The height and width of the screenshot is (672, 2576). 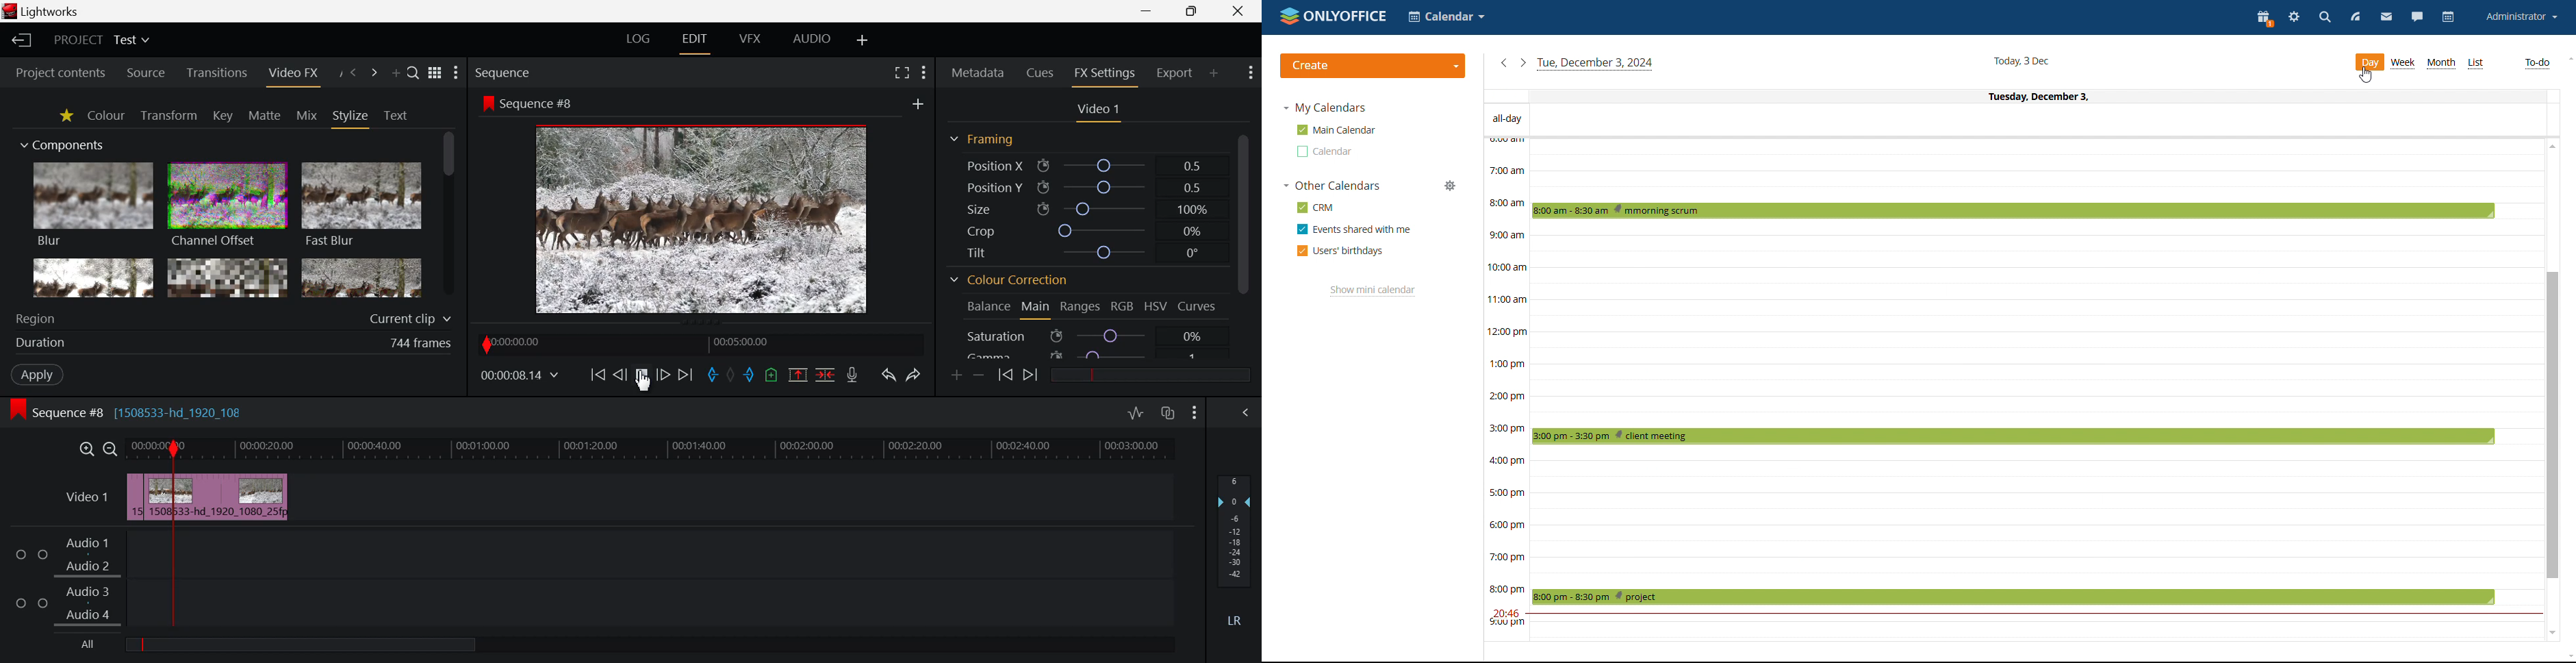 What do you see at coordinates (699, 343) in the screenshot?
I see `Project Timeline Navigator` at bounding box center [699, 343].